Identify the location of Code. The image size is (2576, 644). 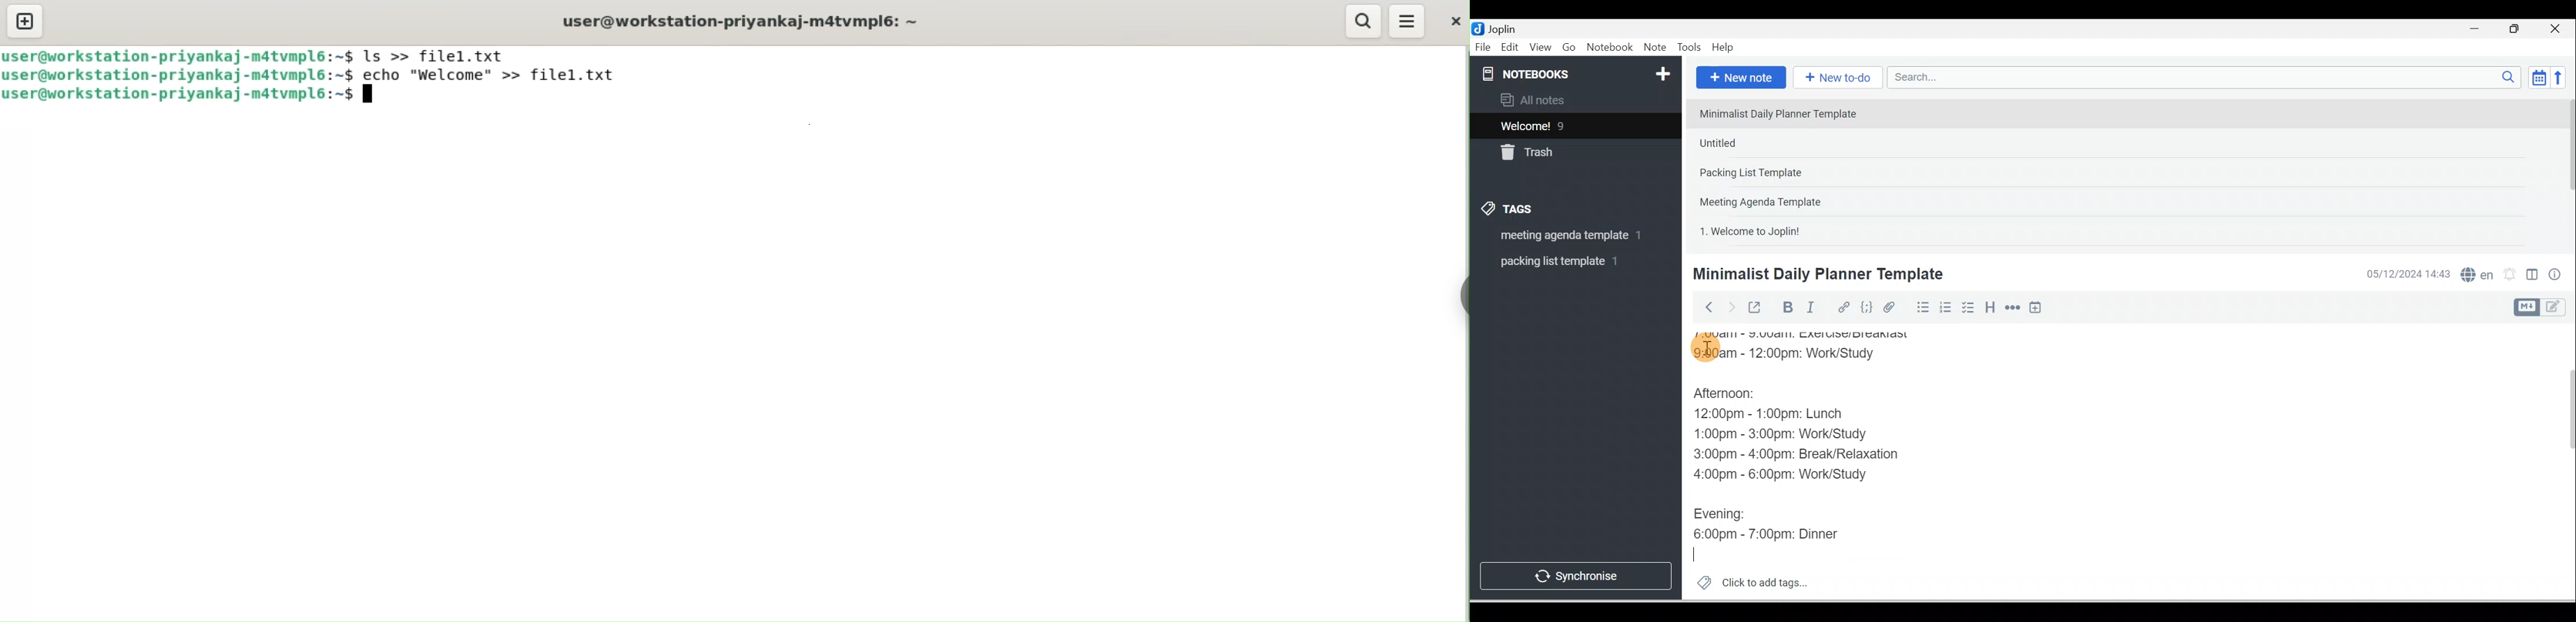
(1867, 308).